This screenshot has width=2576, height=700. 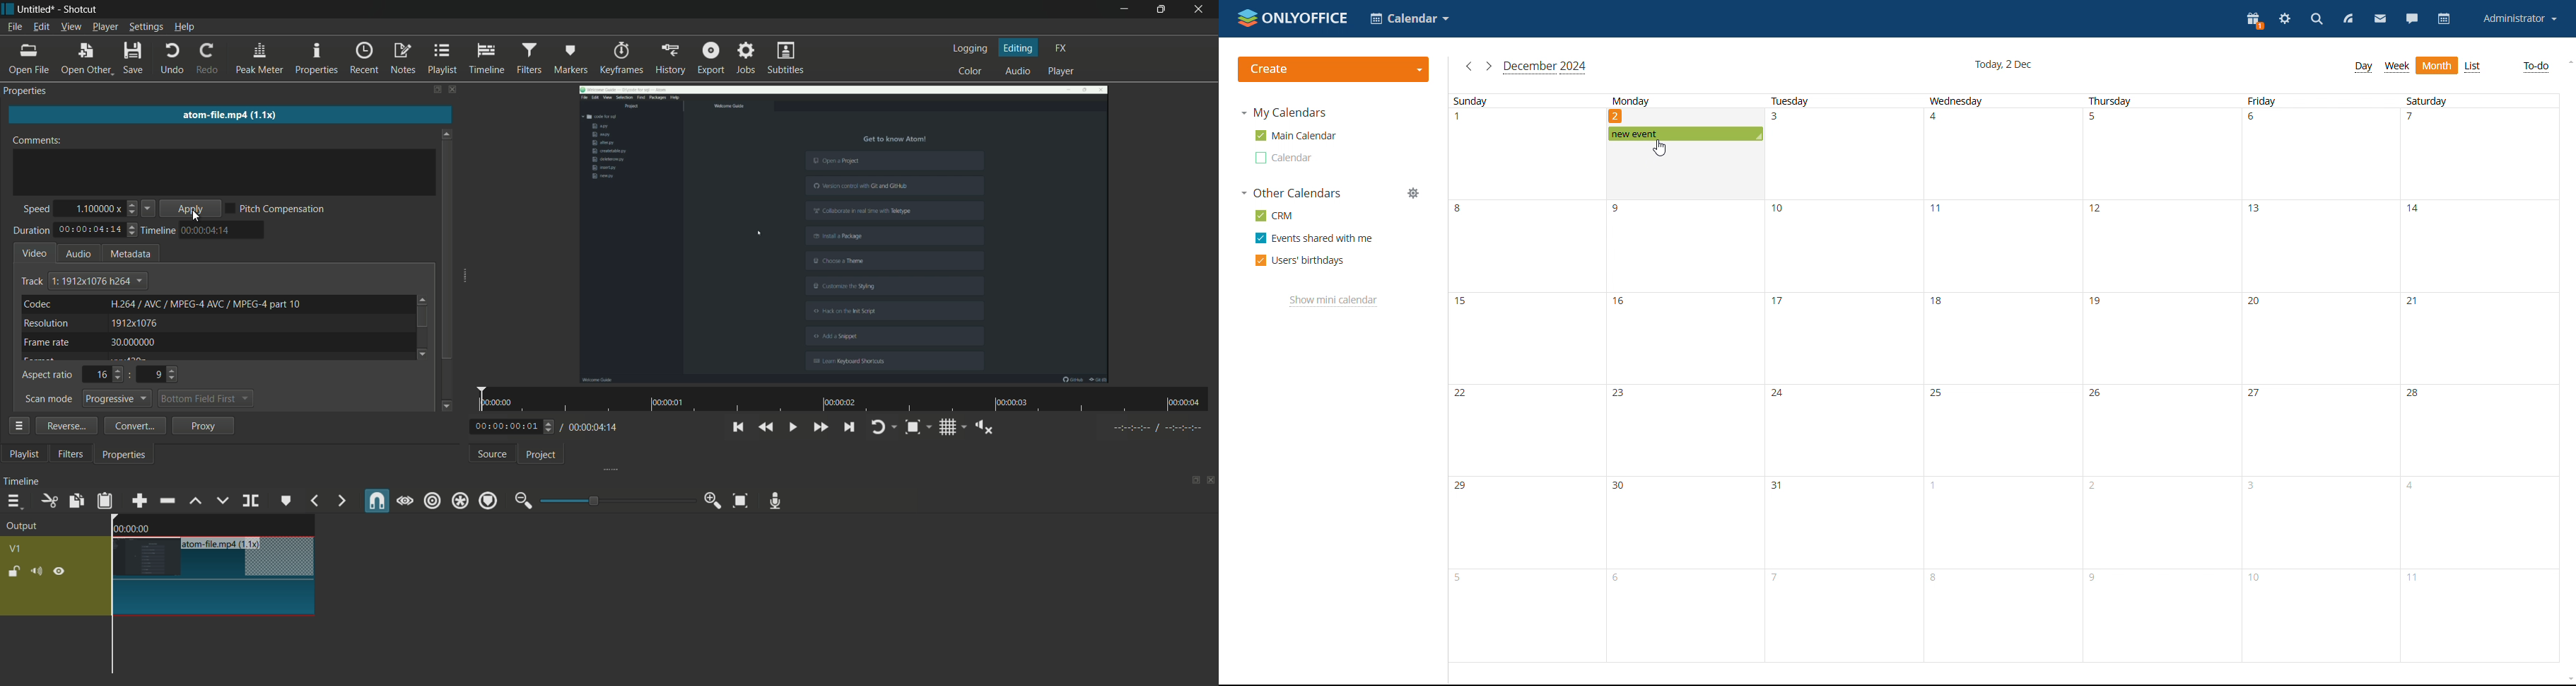 What do you see at coordinates (8, 9) in the screenshot?
I see `app icon` at bounding box center [8, 9].